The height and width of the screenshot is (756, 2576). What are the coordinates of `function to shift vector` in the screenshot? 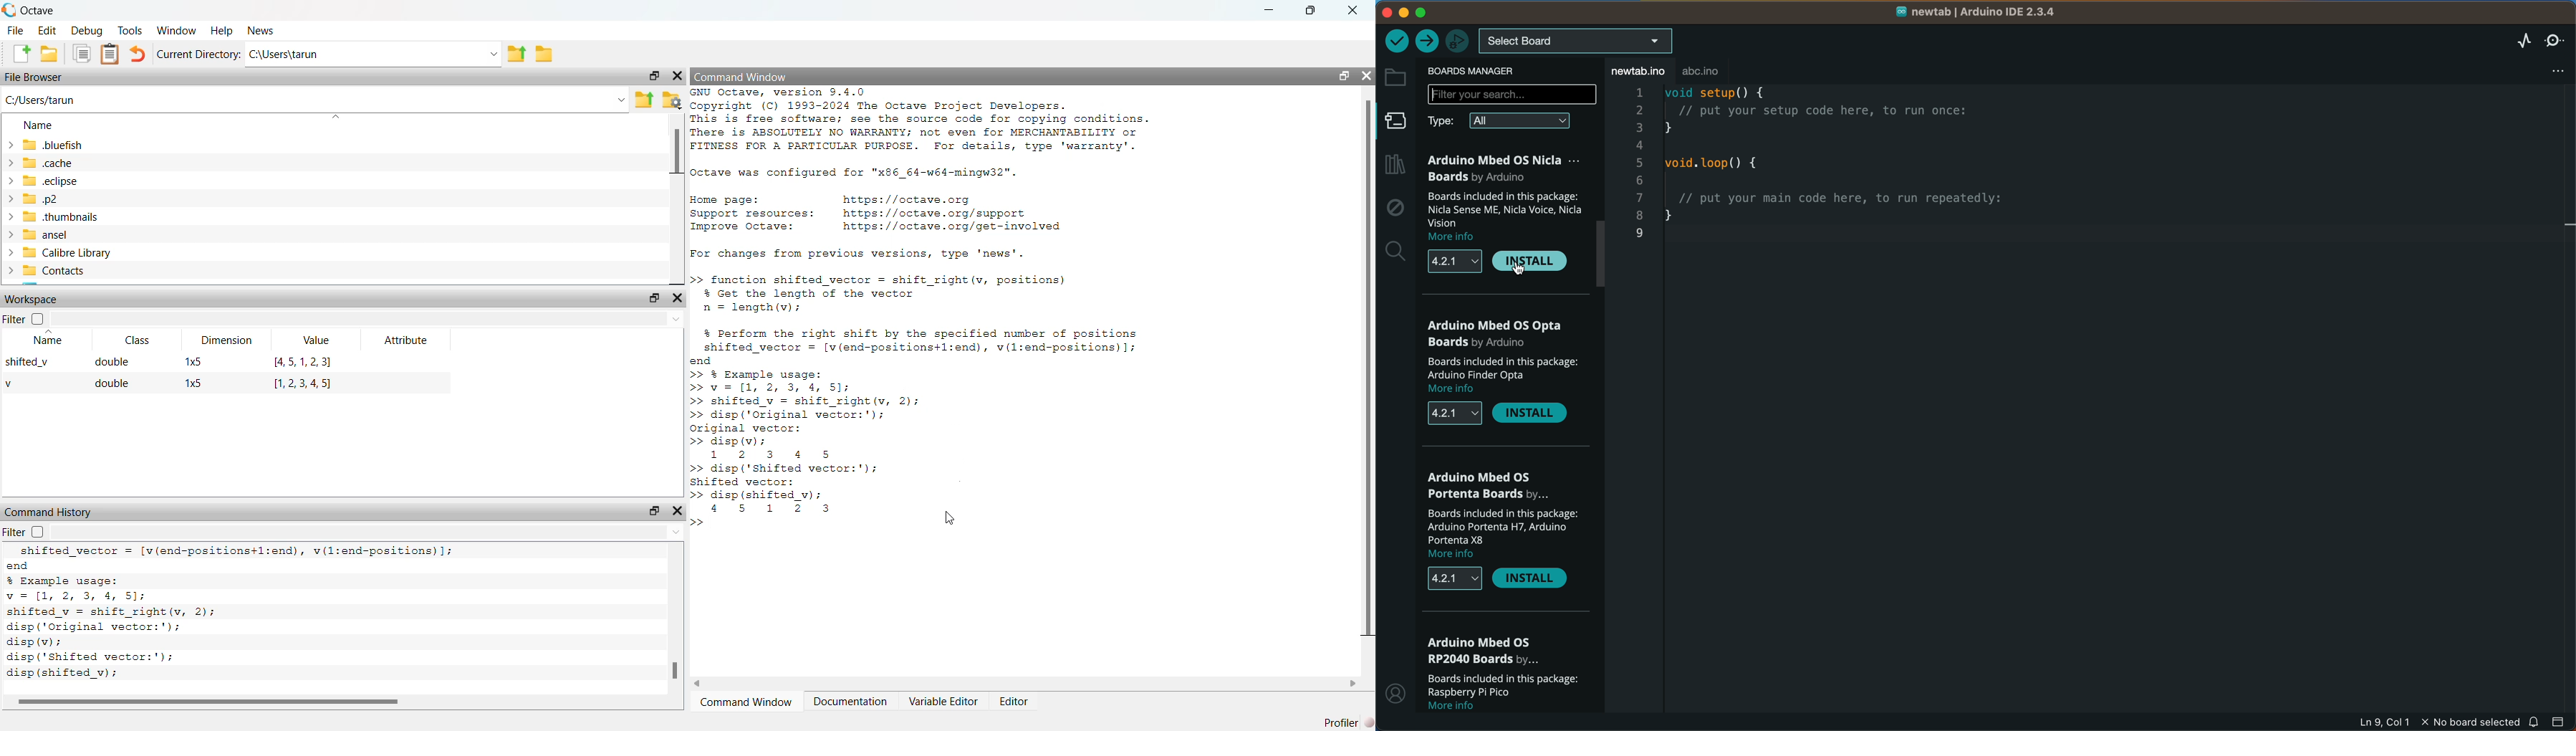 It's located at (905, 292).